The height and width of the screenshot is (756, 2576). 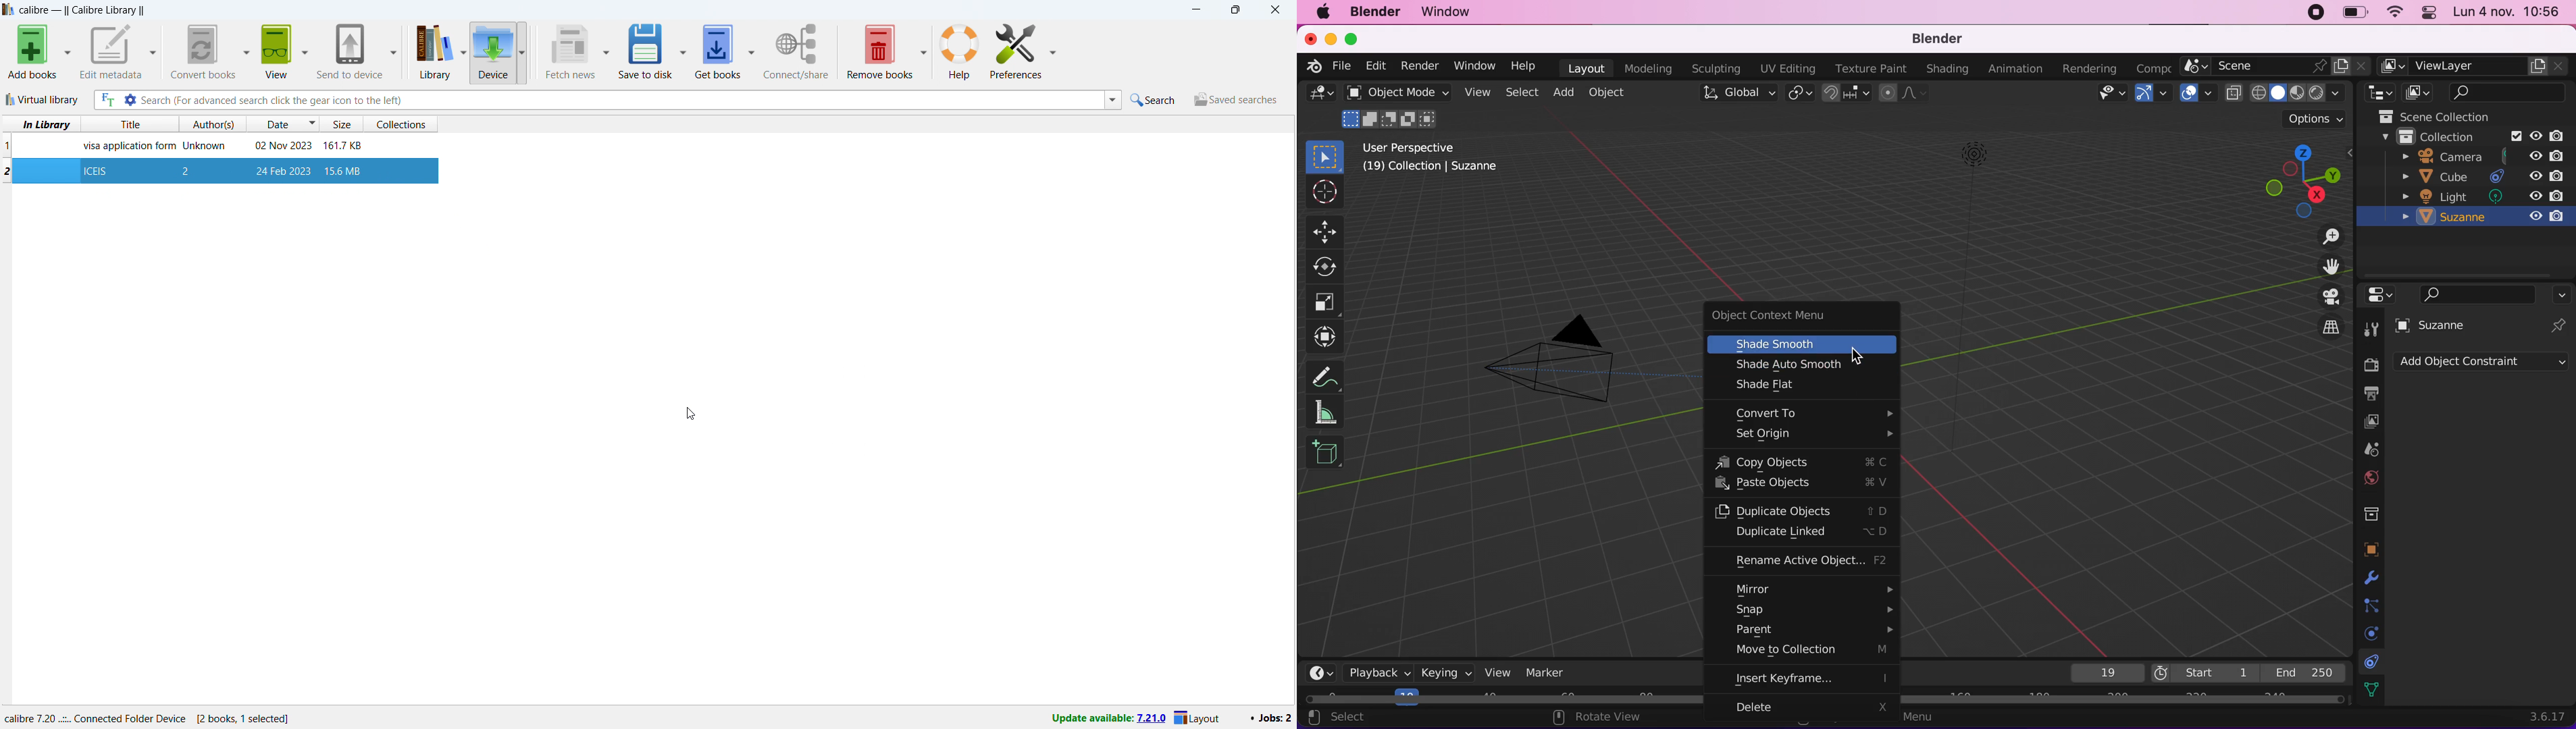 I want to click on suzanne, so click(x=2481, y=217).